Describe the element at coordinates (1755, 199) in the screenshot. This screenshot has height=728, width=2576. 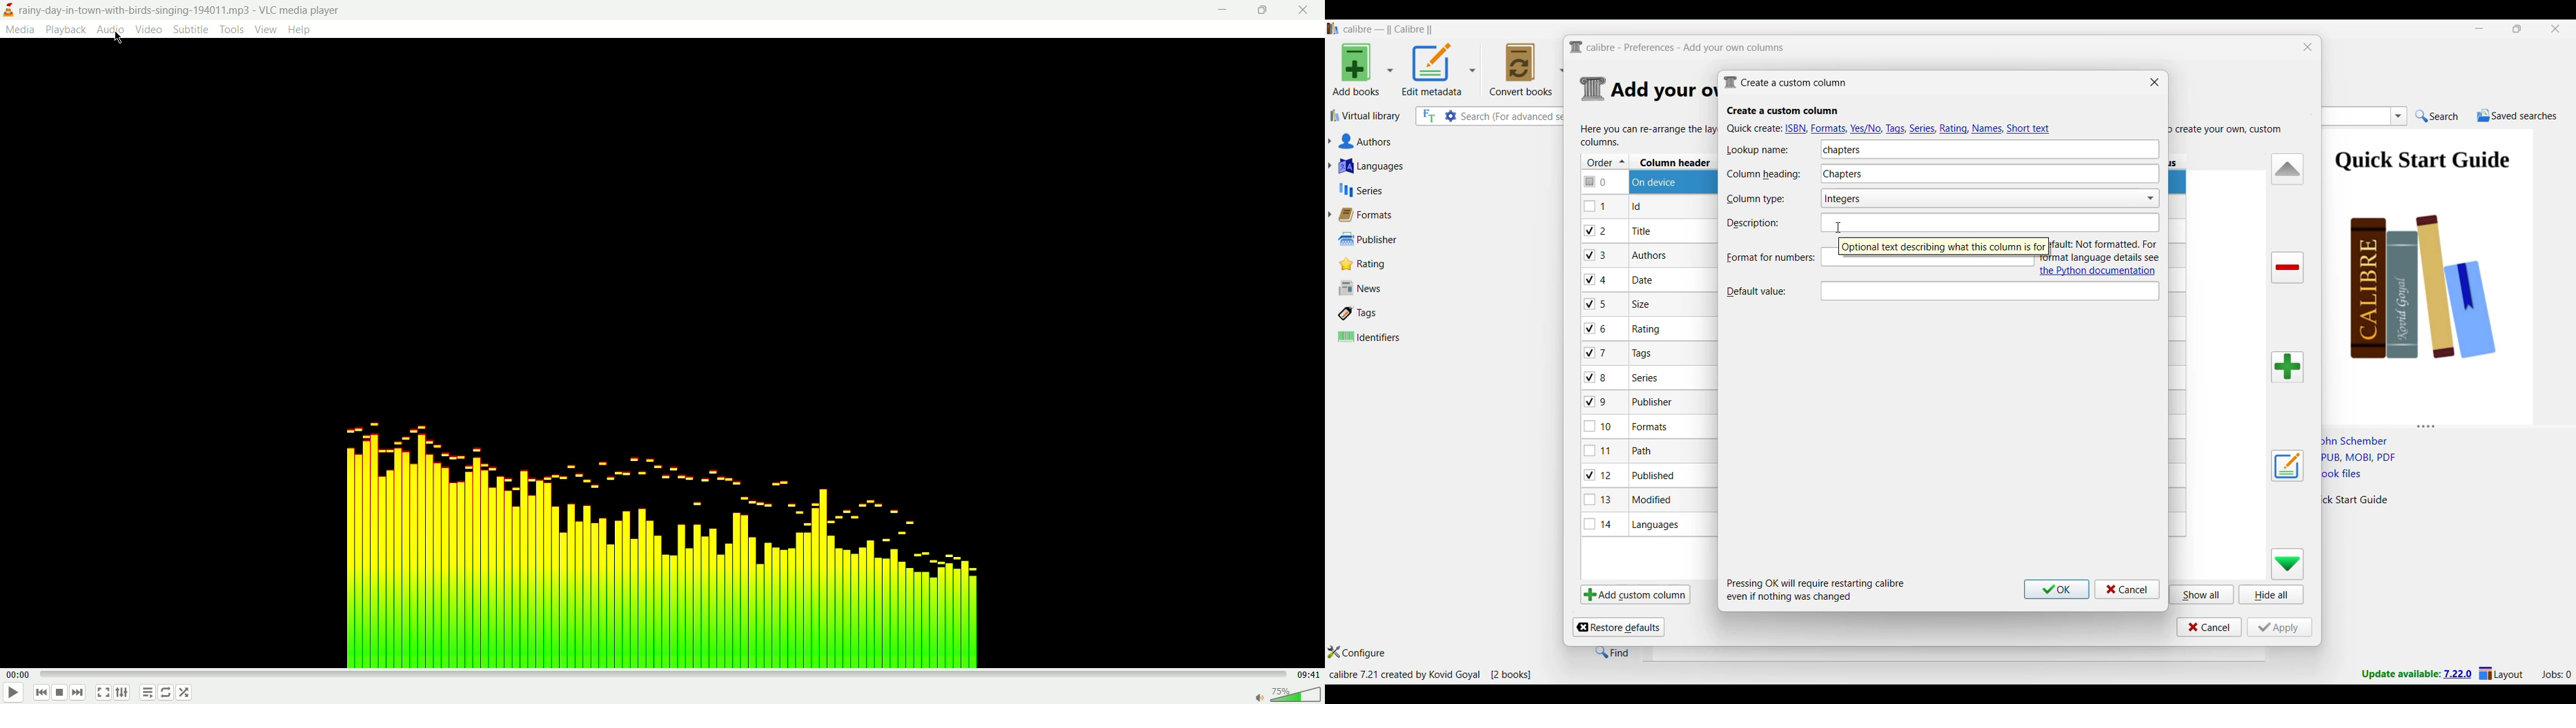
I see `Indicates Column type text box` at that location.